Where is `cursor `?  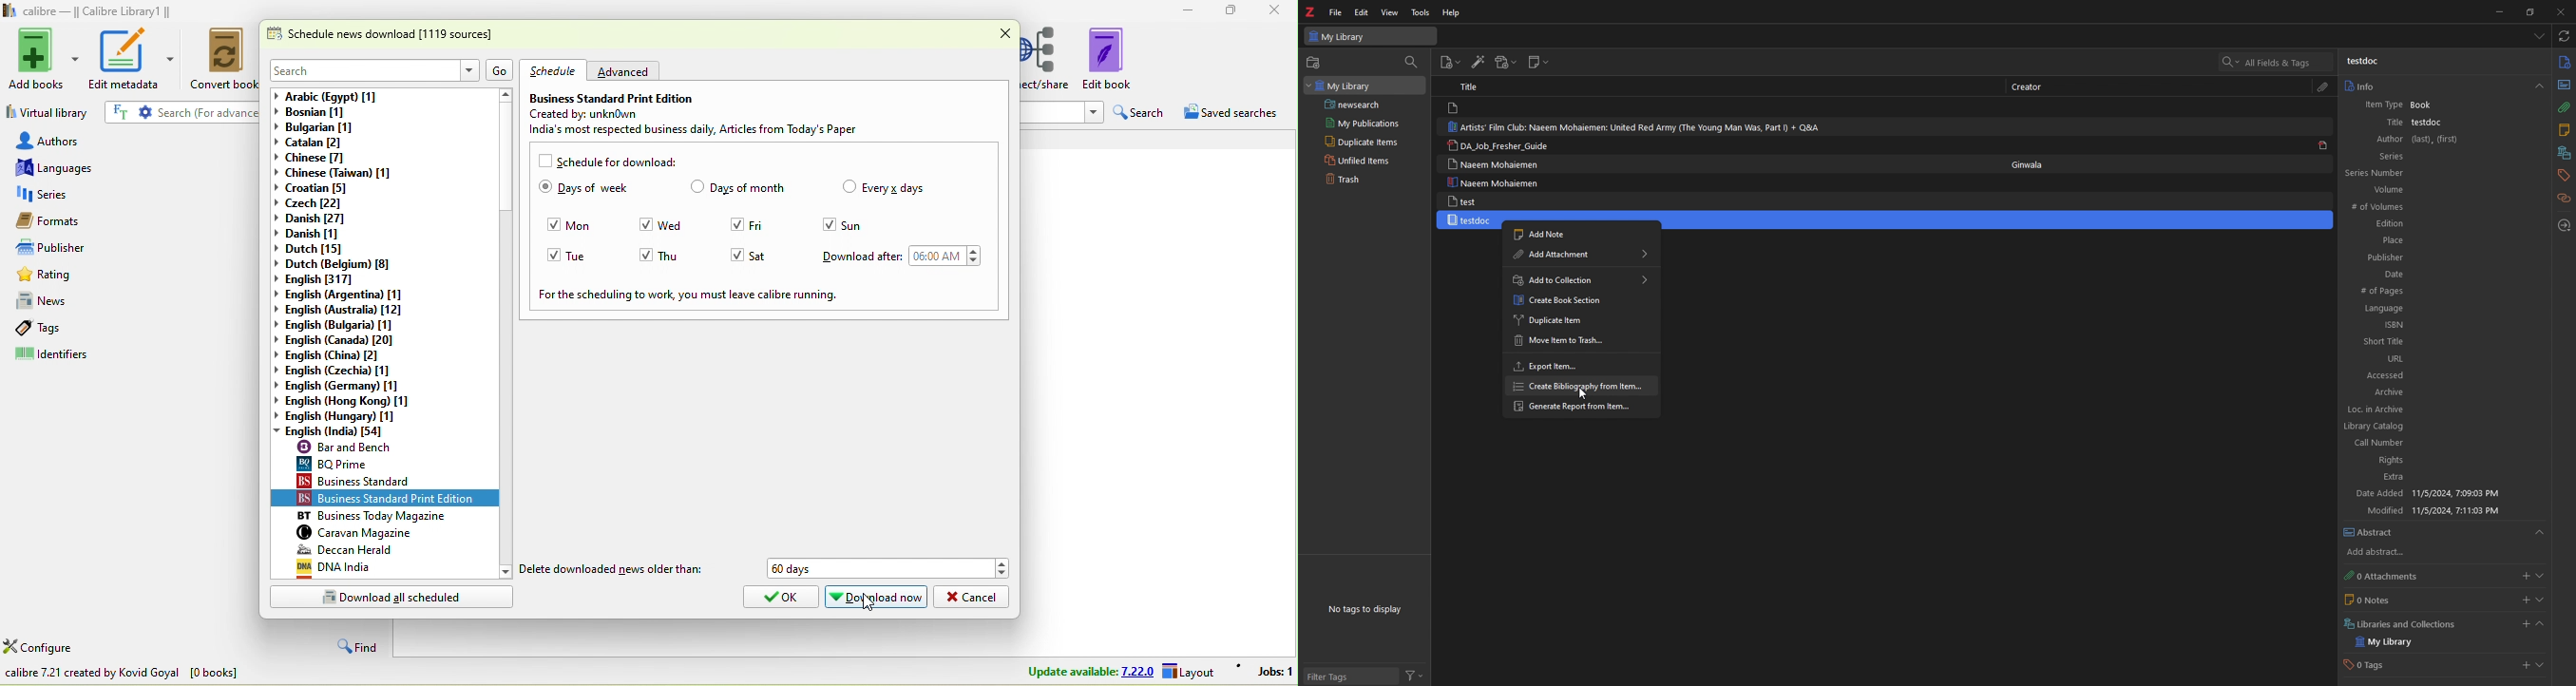
cursor  is located at coordinates (871, 609).